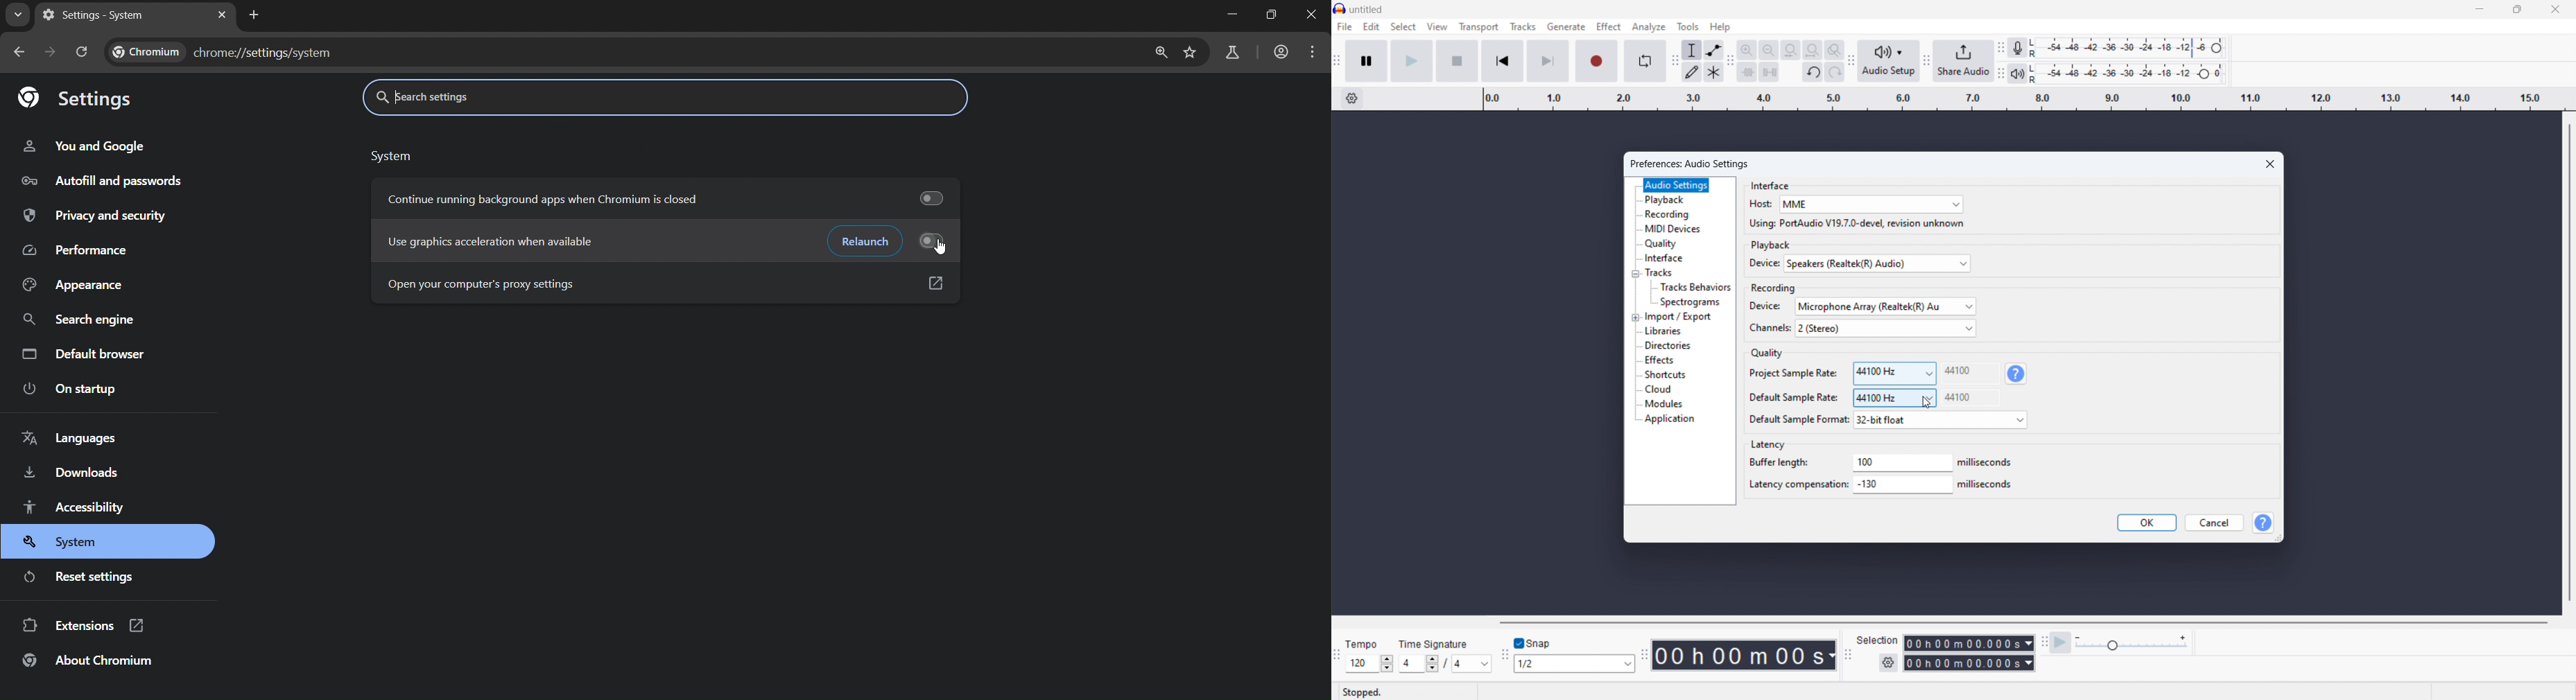  I want to click on horizontal scrollbar, so click(2025, 623).